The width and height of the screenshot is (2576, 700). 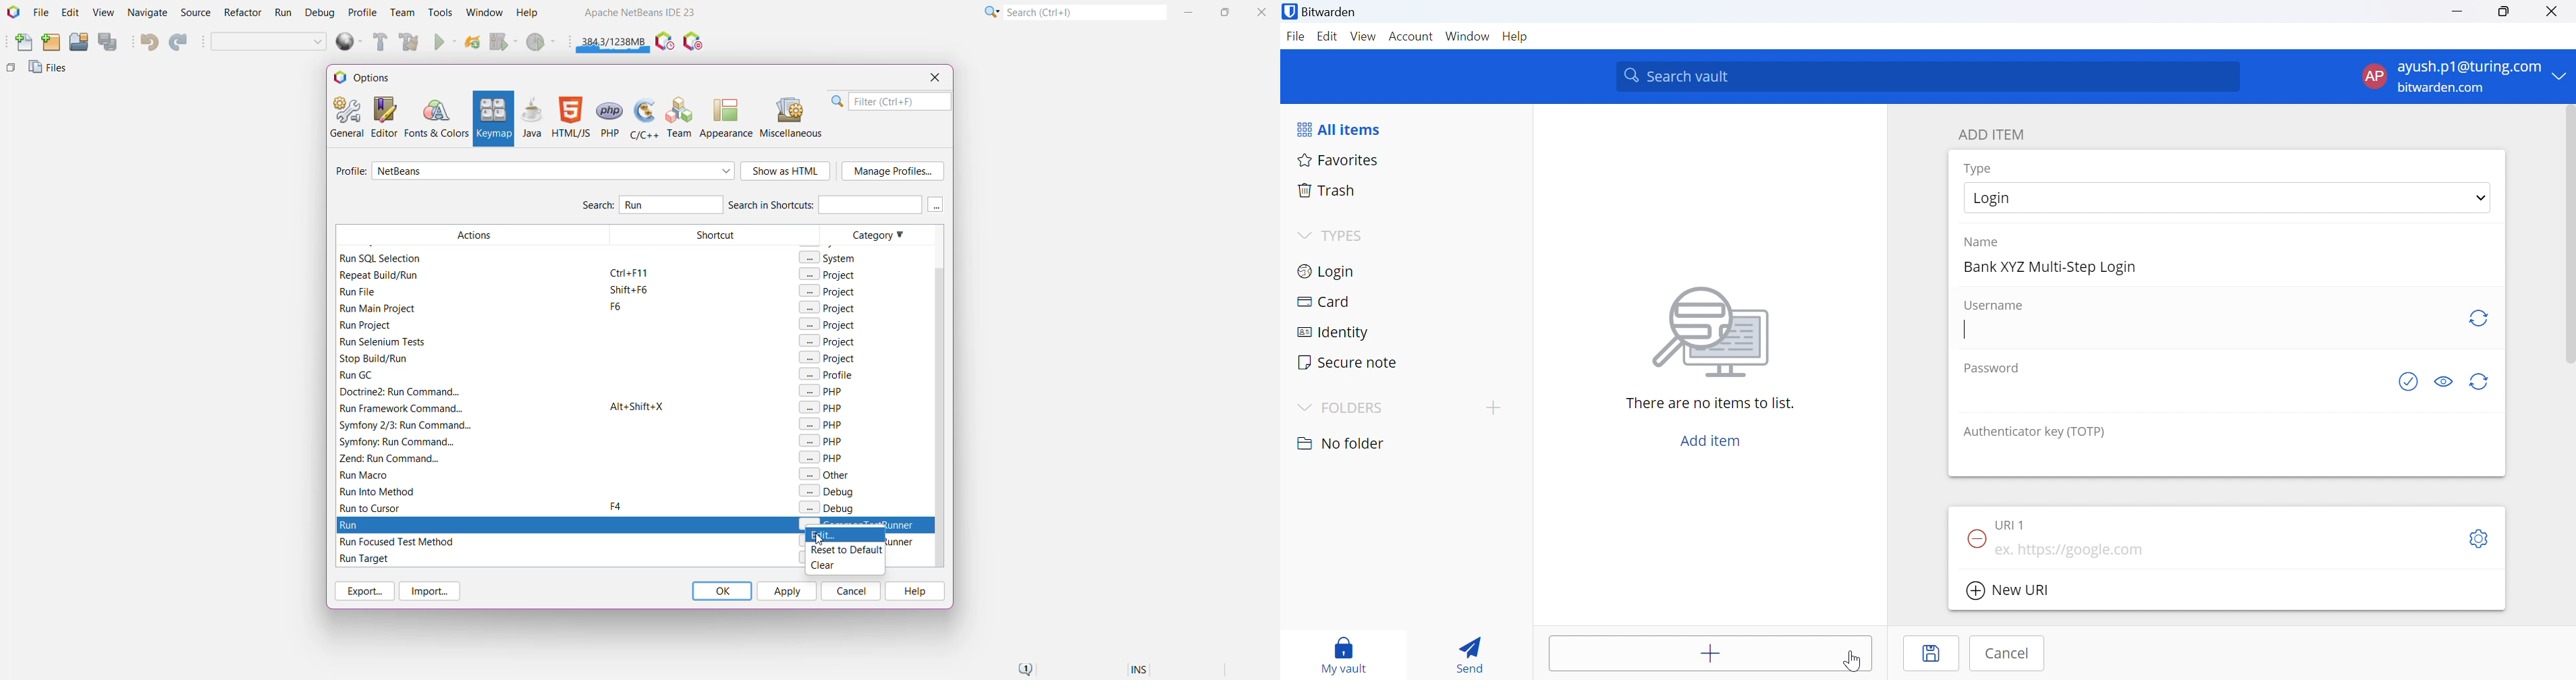 What do you see at coordinates (1348, 654) in the screenshot?
I see `my vault` at bounding box center [1348, 654].